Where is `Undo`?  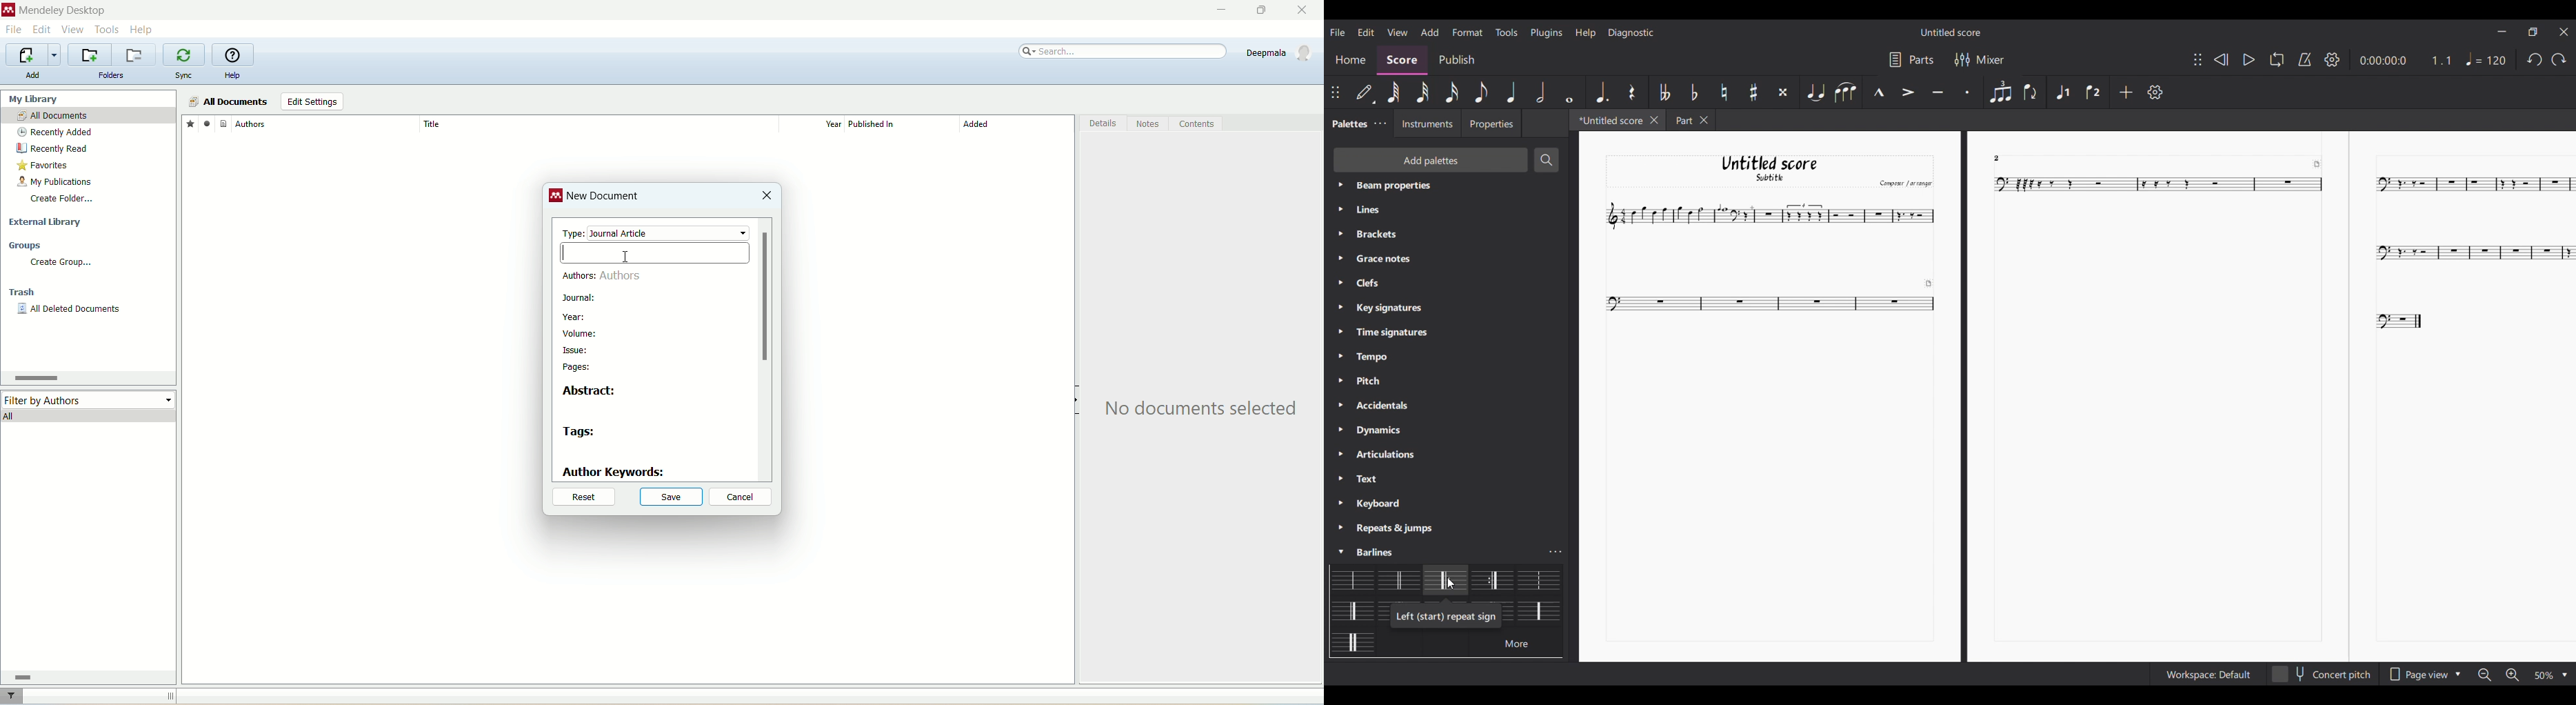
Undo is located at coordinates (2535, 59).